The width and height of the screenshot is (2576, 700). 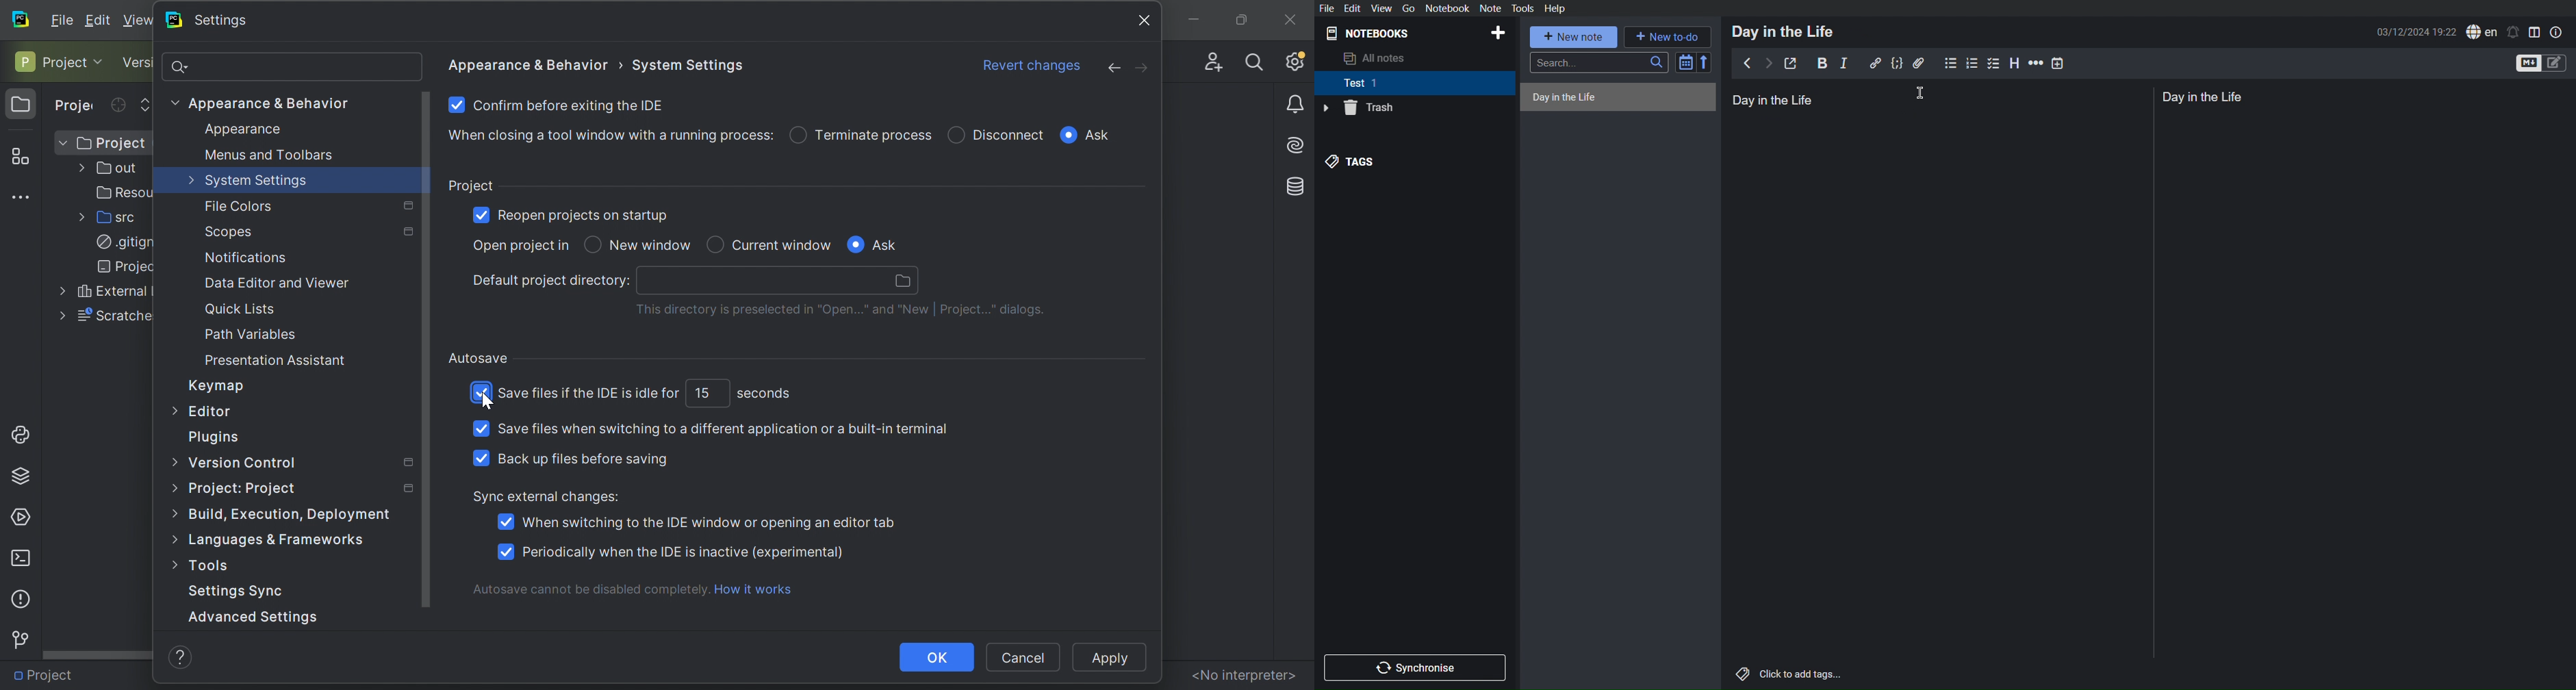 I want to click on Code with me, so click(x=1210, y=58).